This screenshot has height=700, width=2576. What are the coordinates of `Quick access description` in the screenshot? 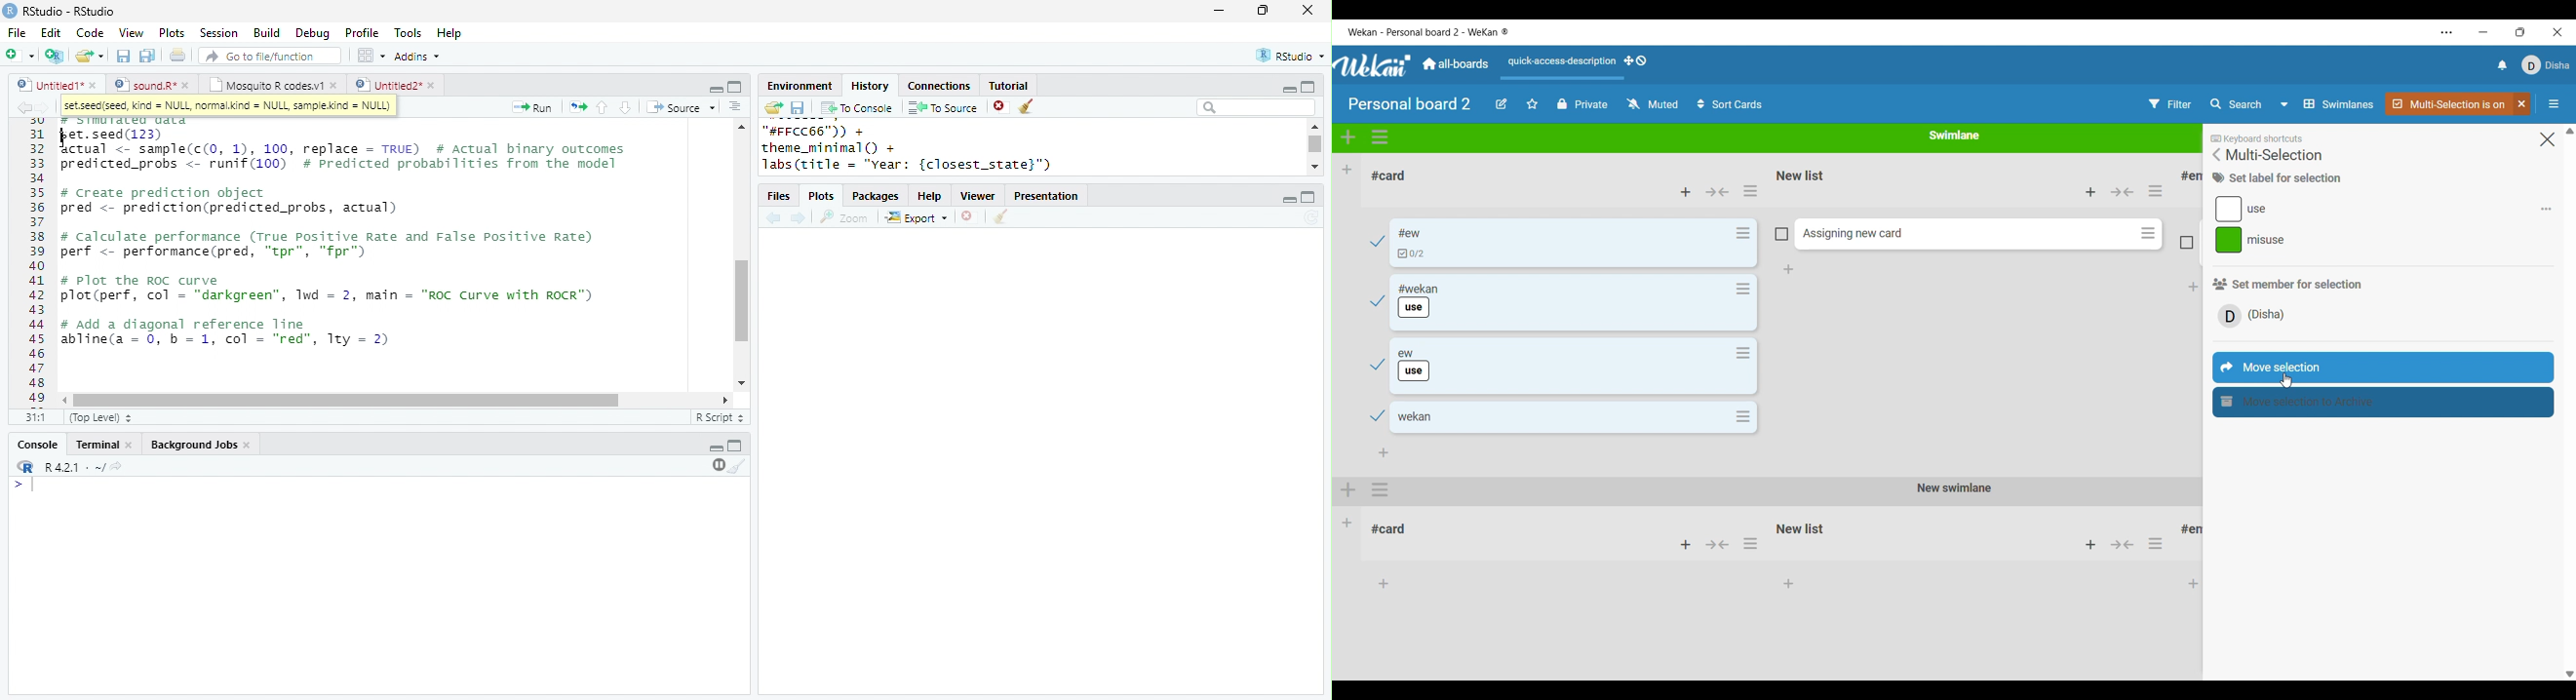 It's located at (1560, 67).